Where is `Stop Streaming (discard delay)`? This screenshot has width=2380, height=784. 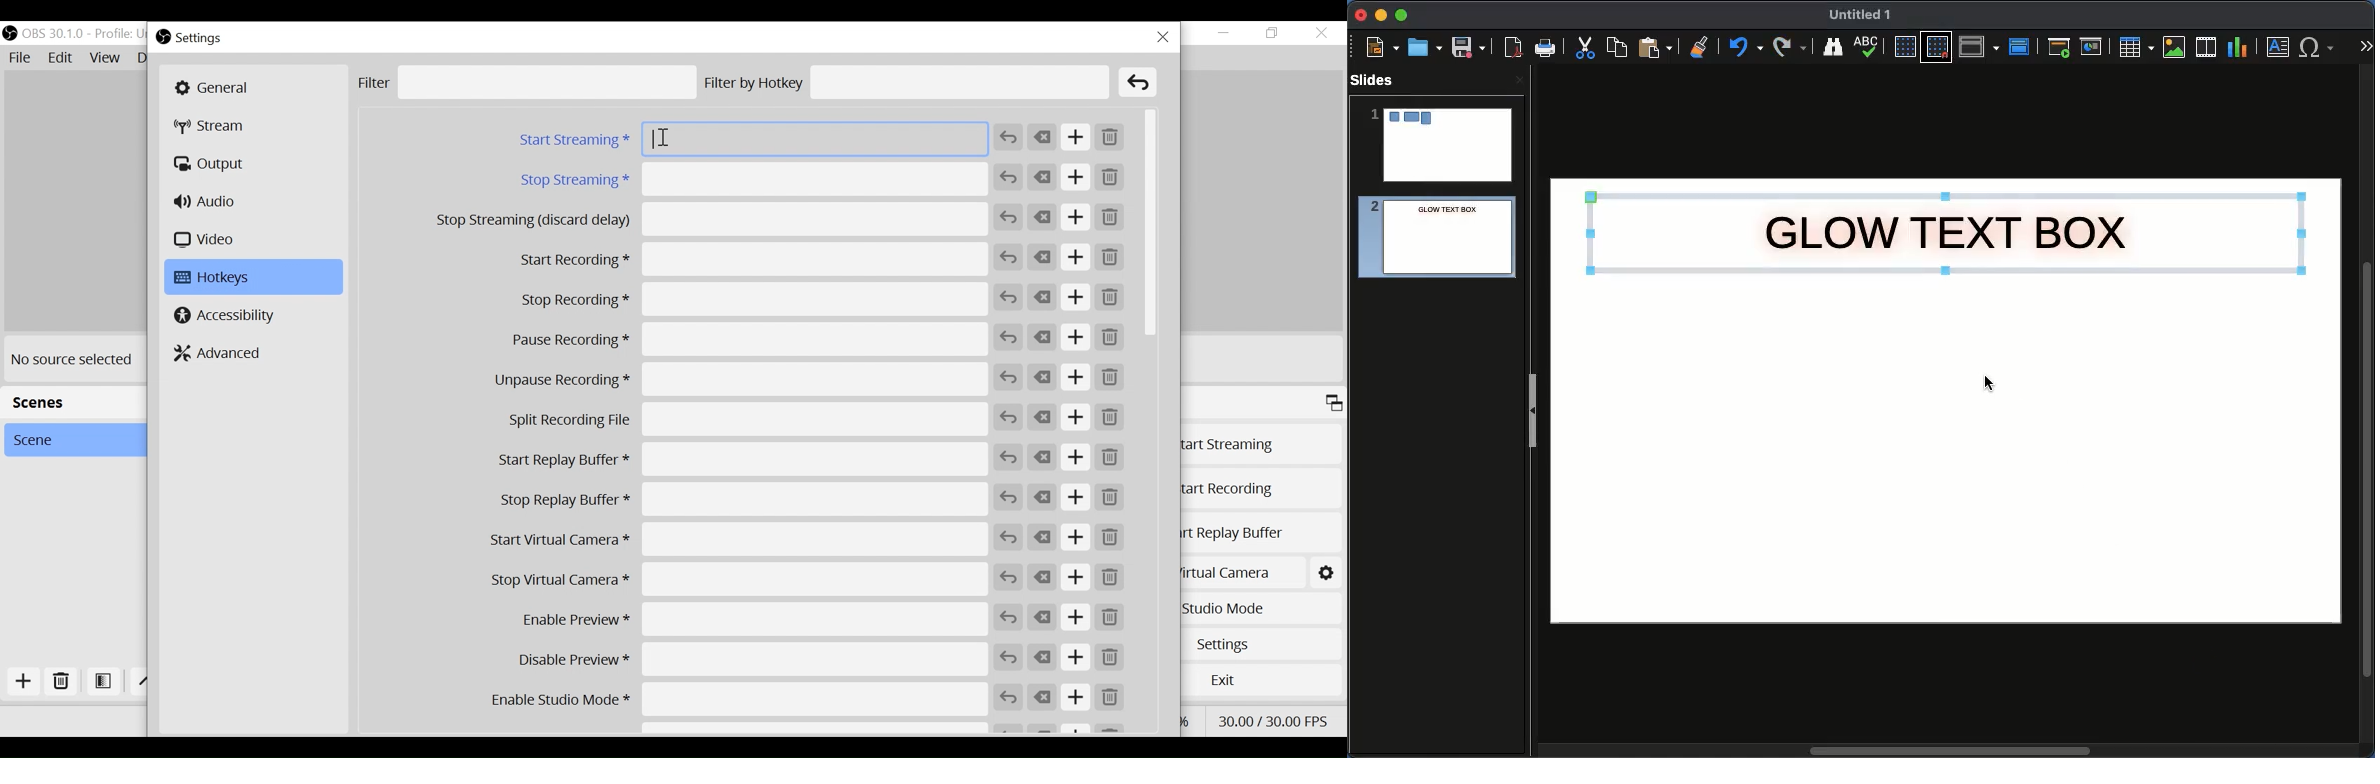
Stop Streaming (discard delay) is located at coordinates (713, 219).